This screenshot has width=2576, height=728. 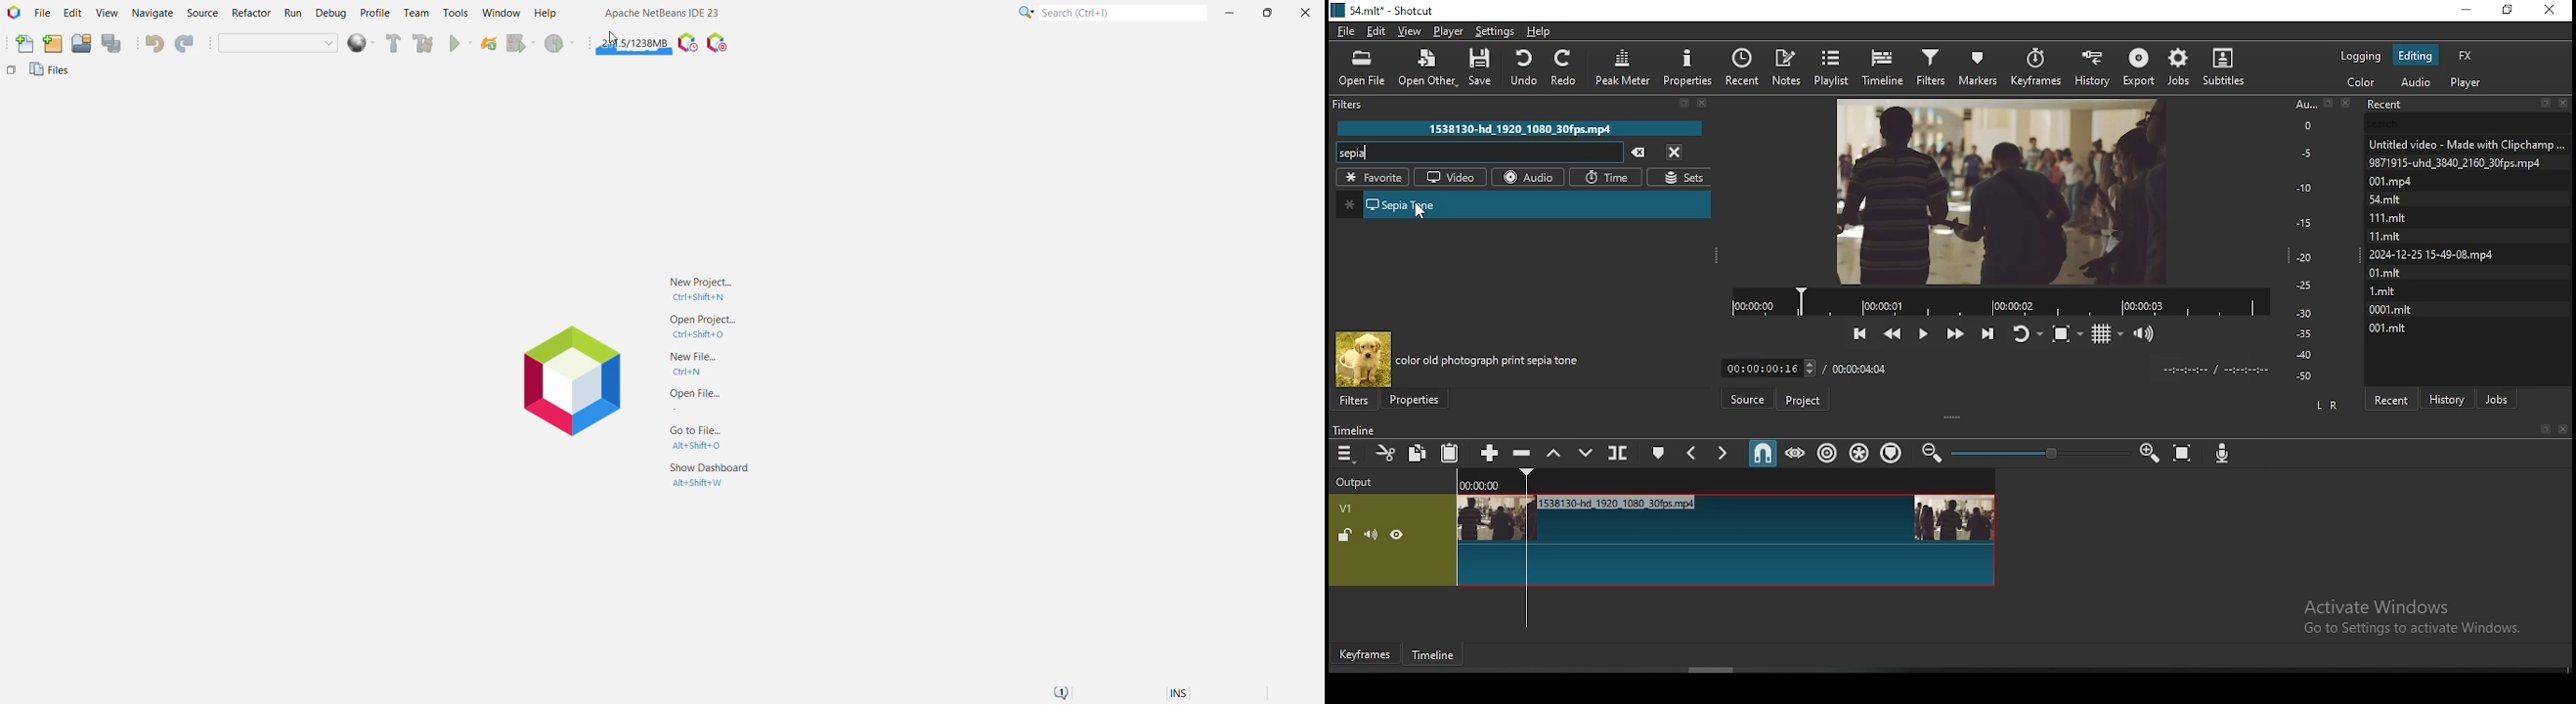 I want to click on L R, so click(x=2329, y=405).